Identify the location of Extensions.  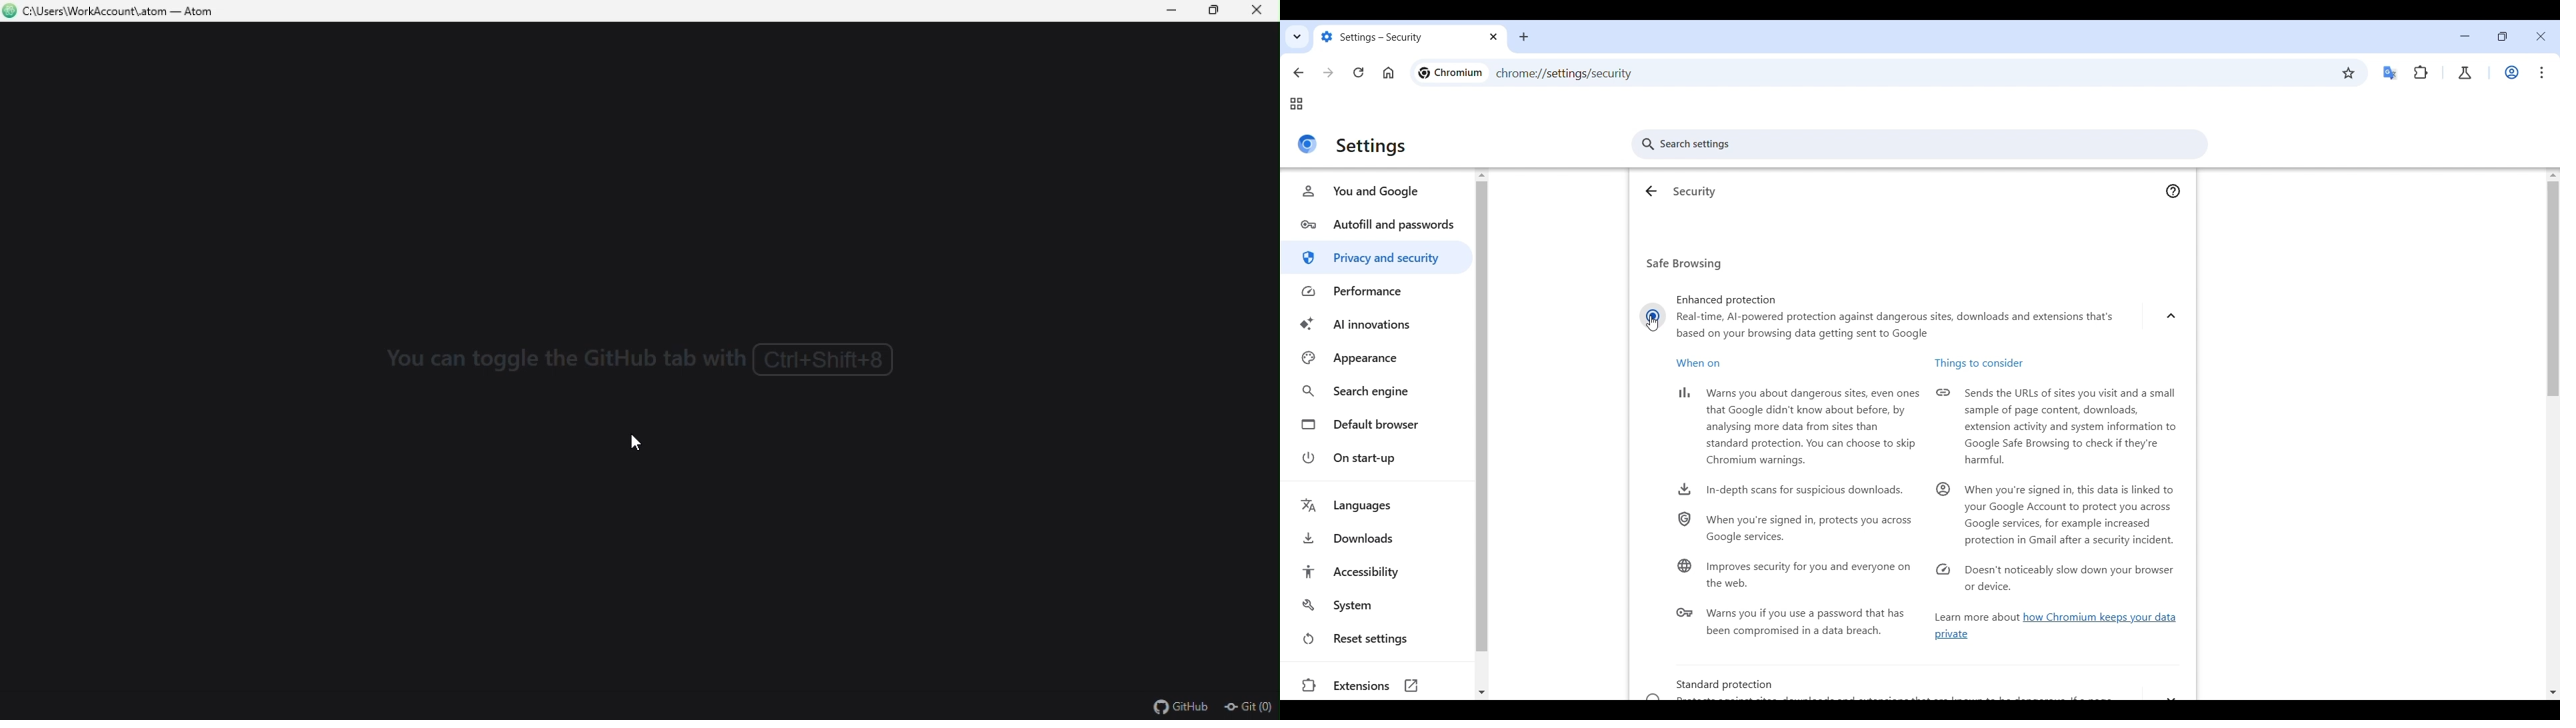
(1377, 686).